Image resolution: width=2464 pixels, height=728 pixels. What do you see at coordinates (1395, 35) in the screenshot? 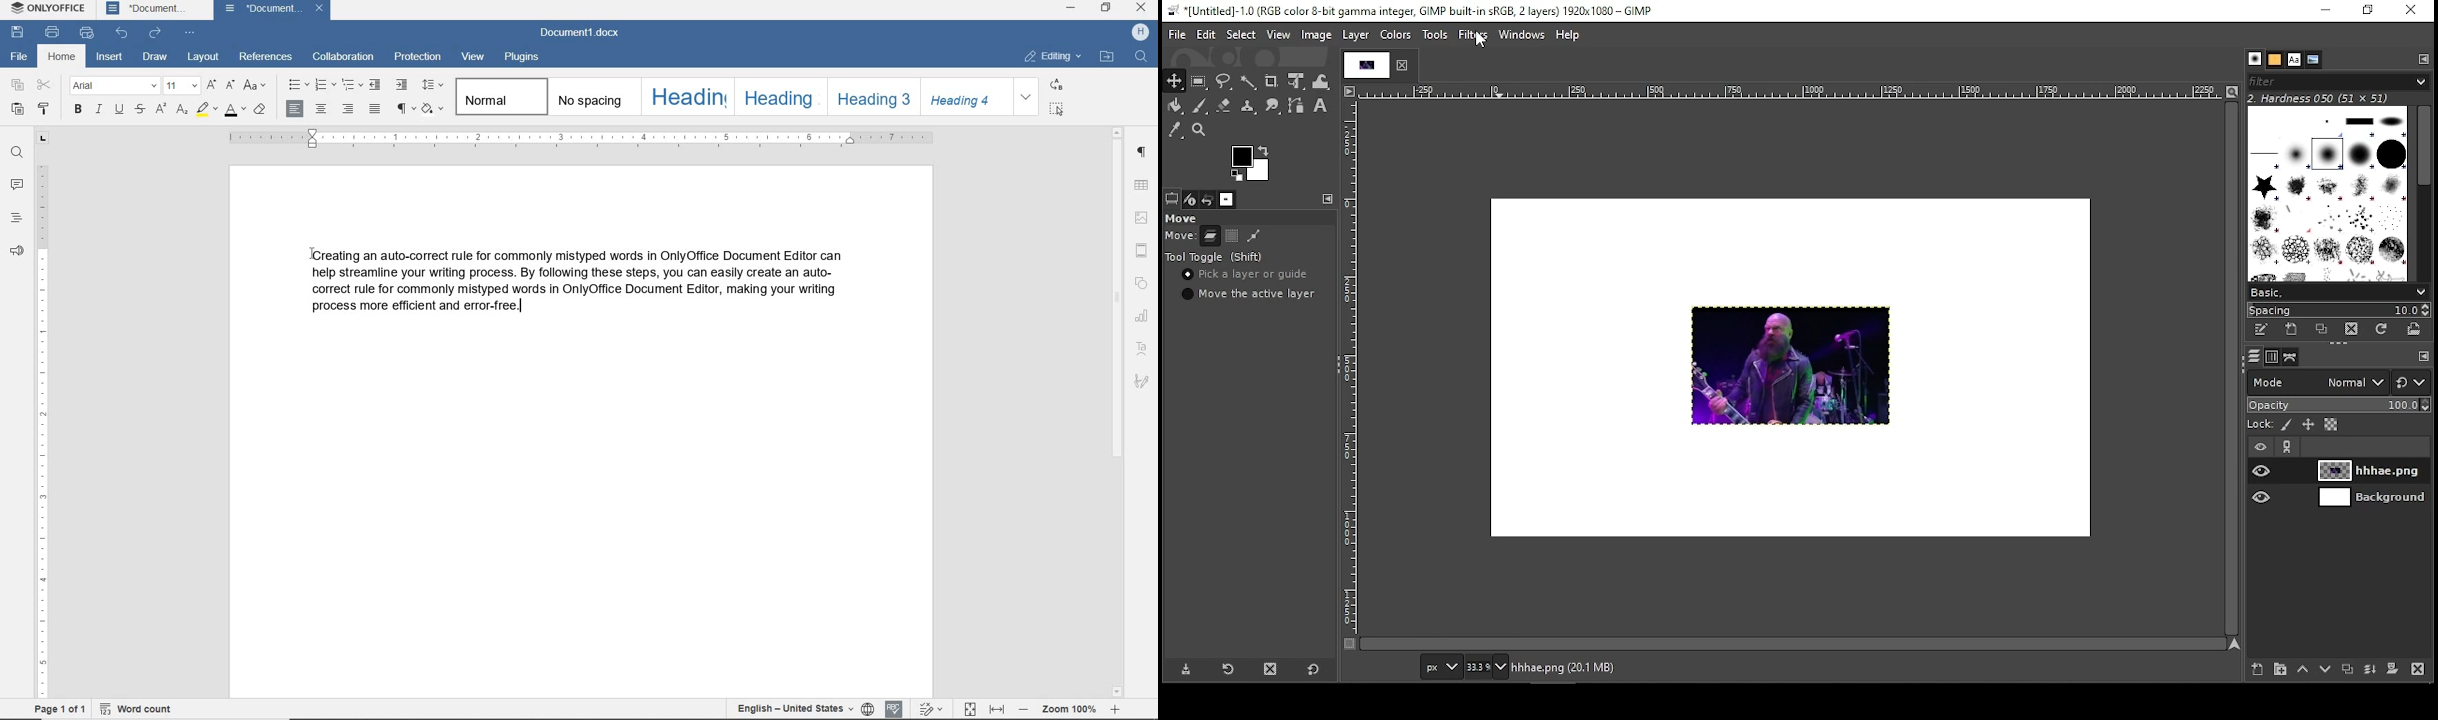
I see `colors` at bounding box center [1395, 35].